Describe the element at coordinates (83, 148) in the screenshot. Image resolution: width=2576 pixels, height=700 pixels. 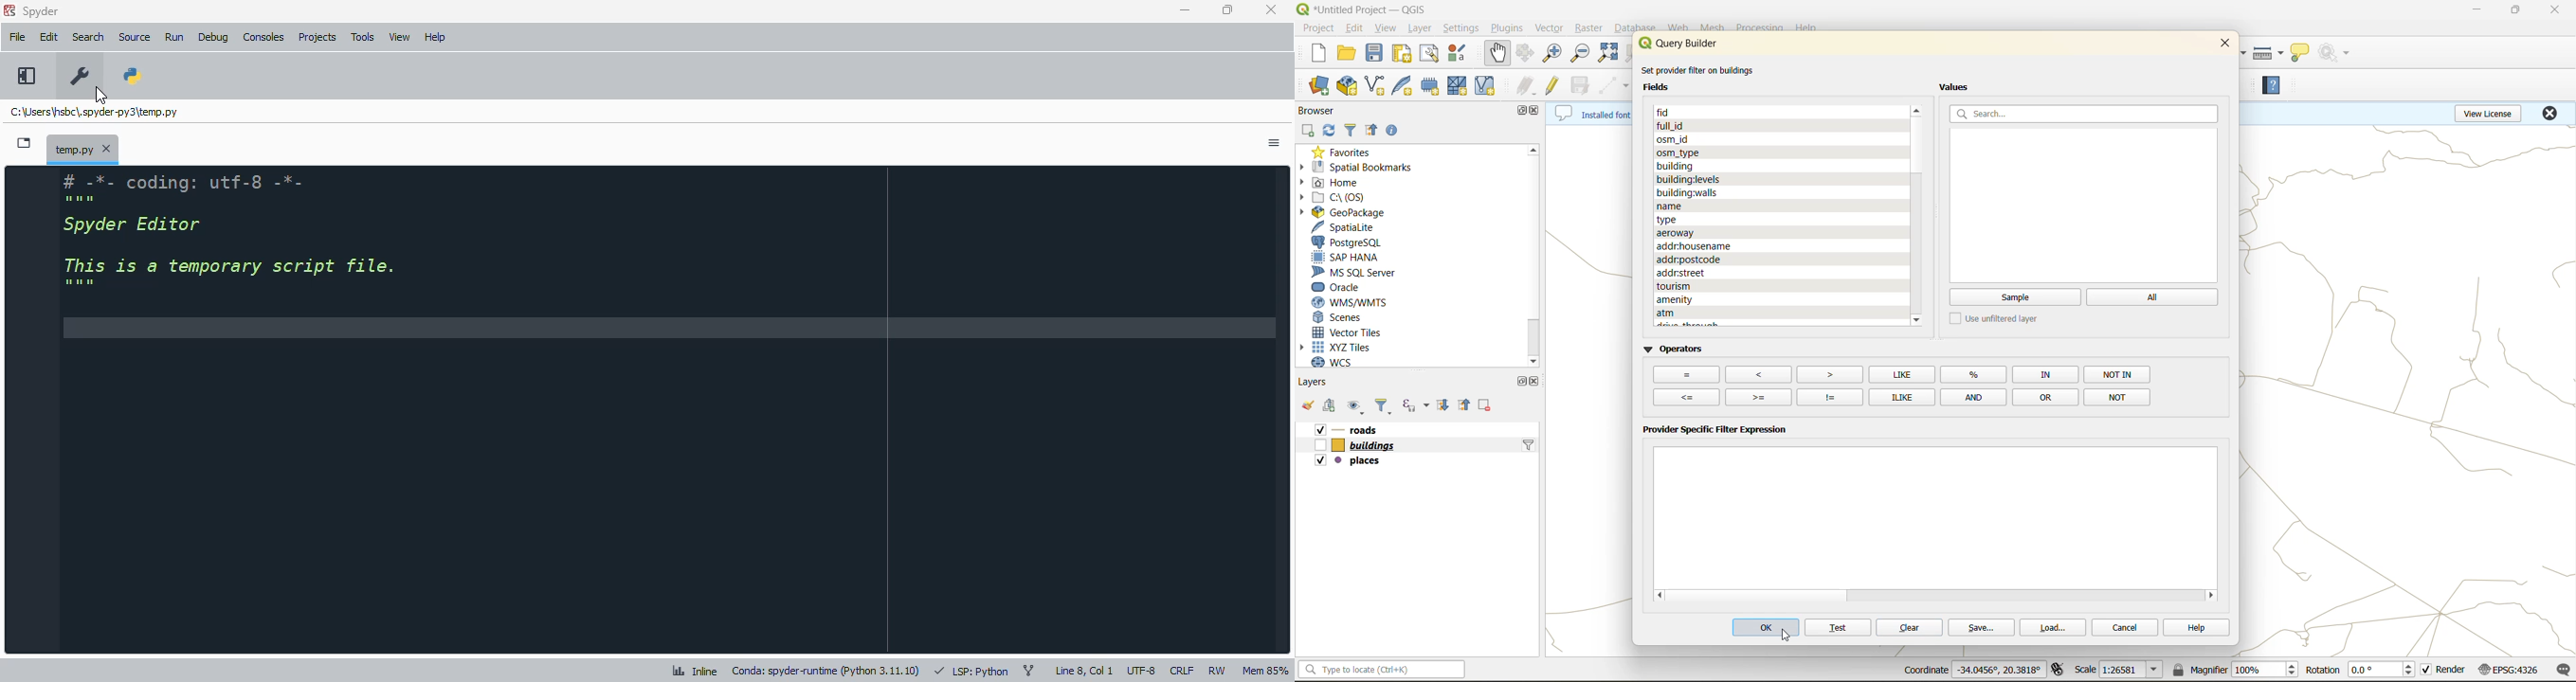
I see `temporary file` at that location.